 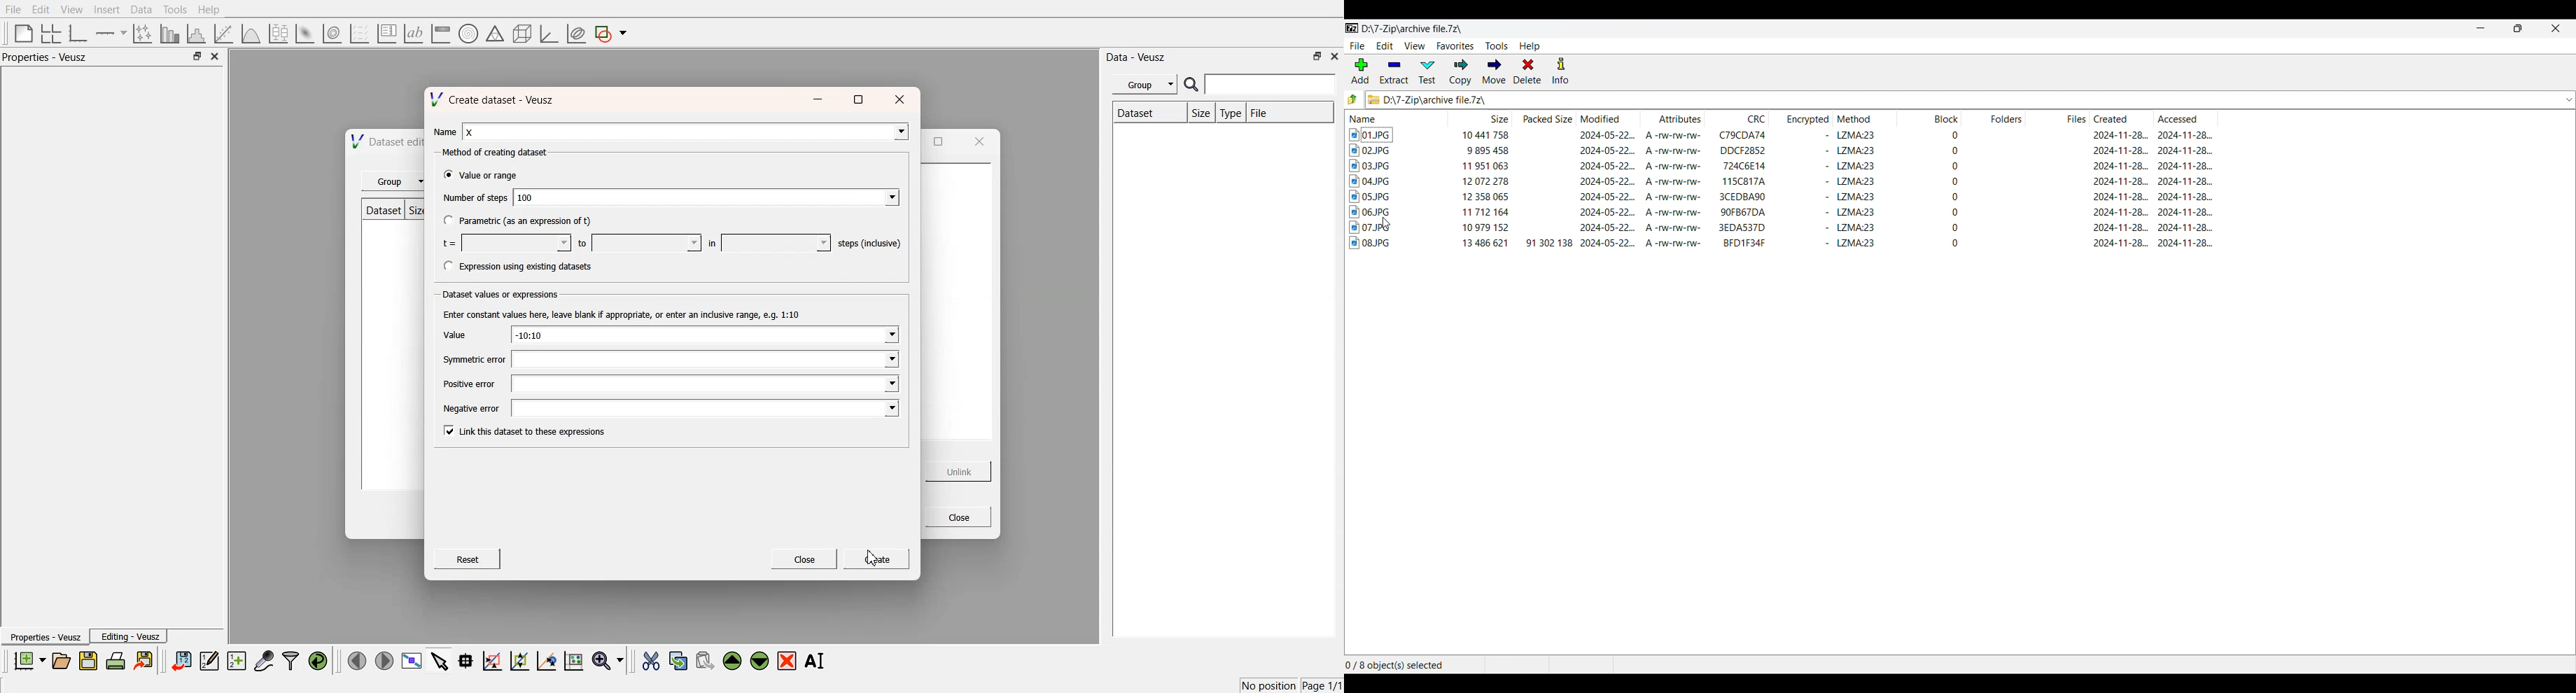 What do you see at coordinates (1742, 212) in the screenshot?
I see `CRC` at bounding box center [1742, 212].